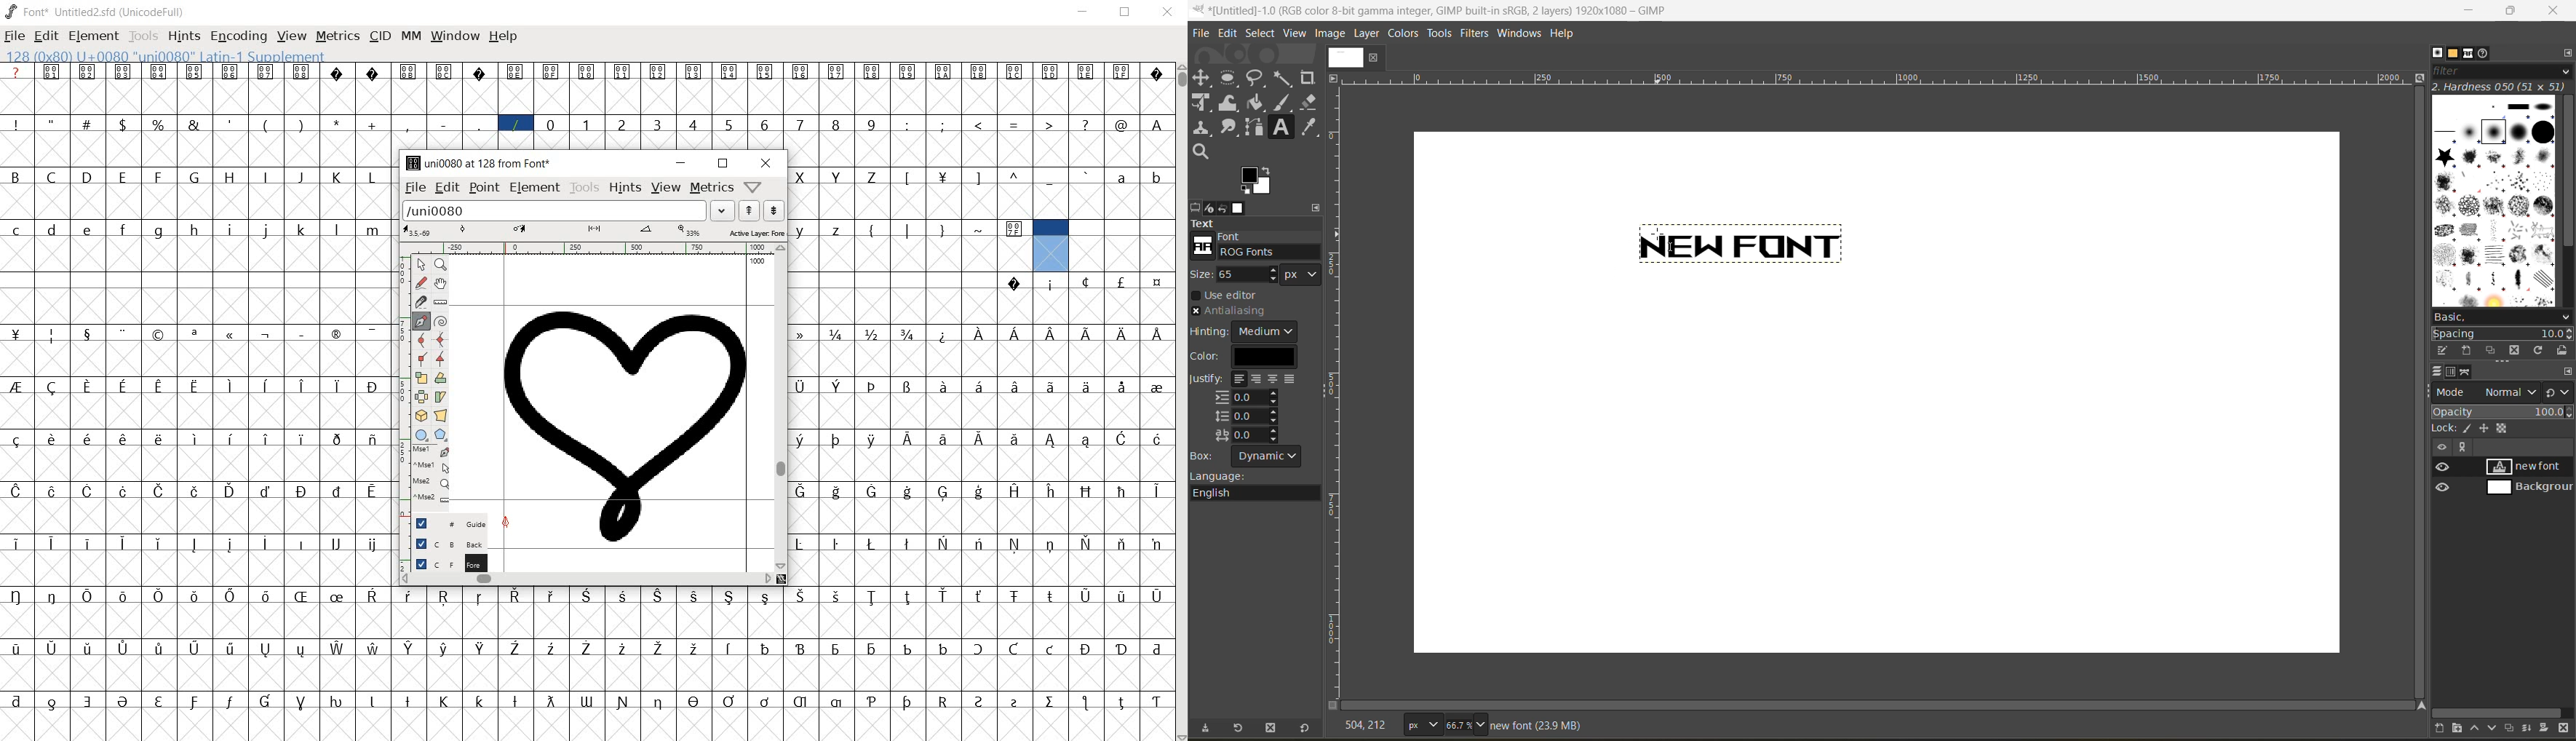 The image size is (2576, 756). What do you see at coordinates (2441, 447) in the screenshot?
I see `hide` at bounding box center [2441, 447].